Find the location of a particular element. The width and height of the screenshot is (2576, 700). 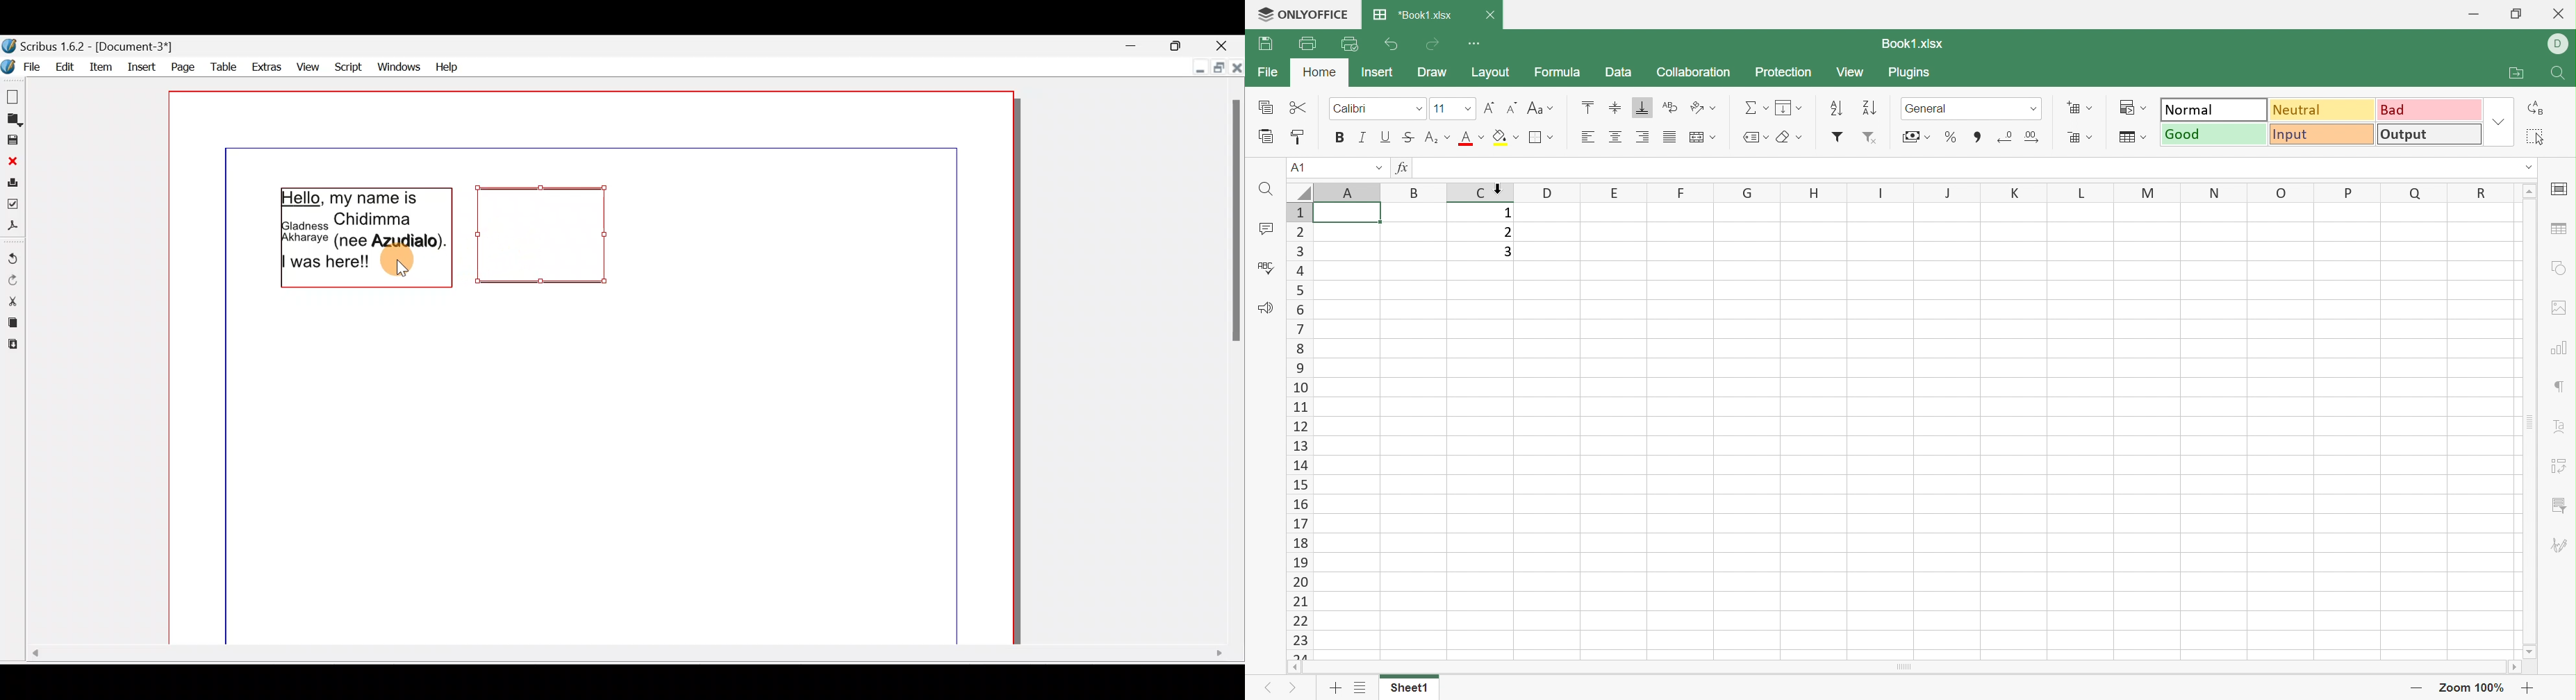

Drop Down is located at coordinates (2032, 109).